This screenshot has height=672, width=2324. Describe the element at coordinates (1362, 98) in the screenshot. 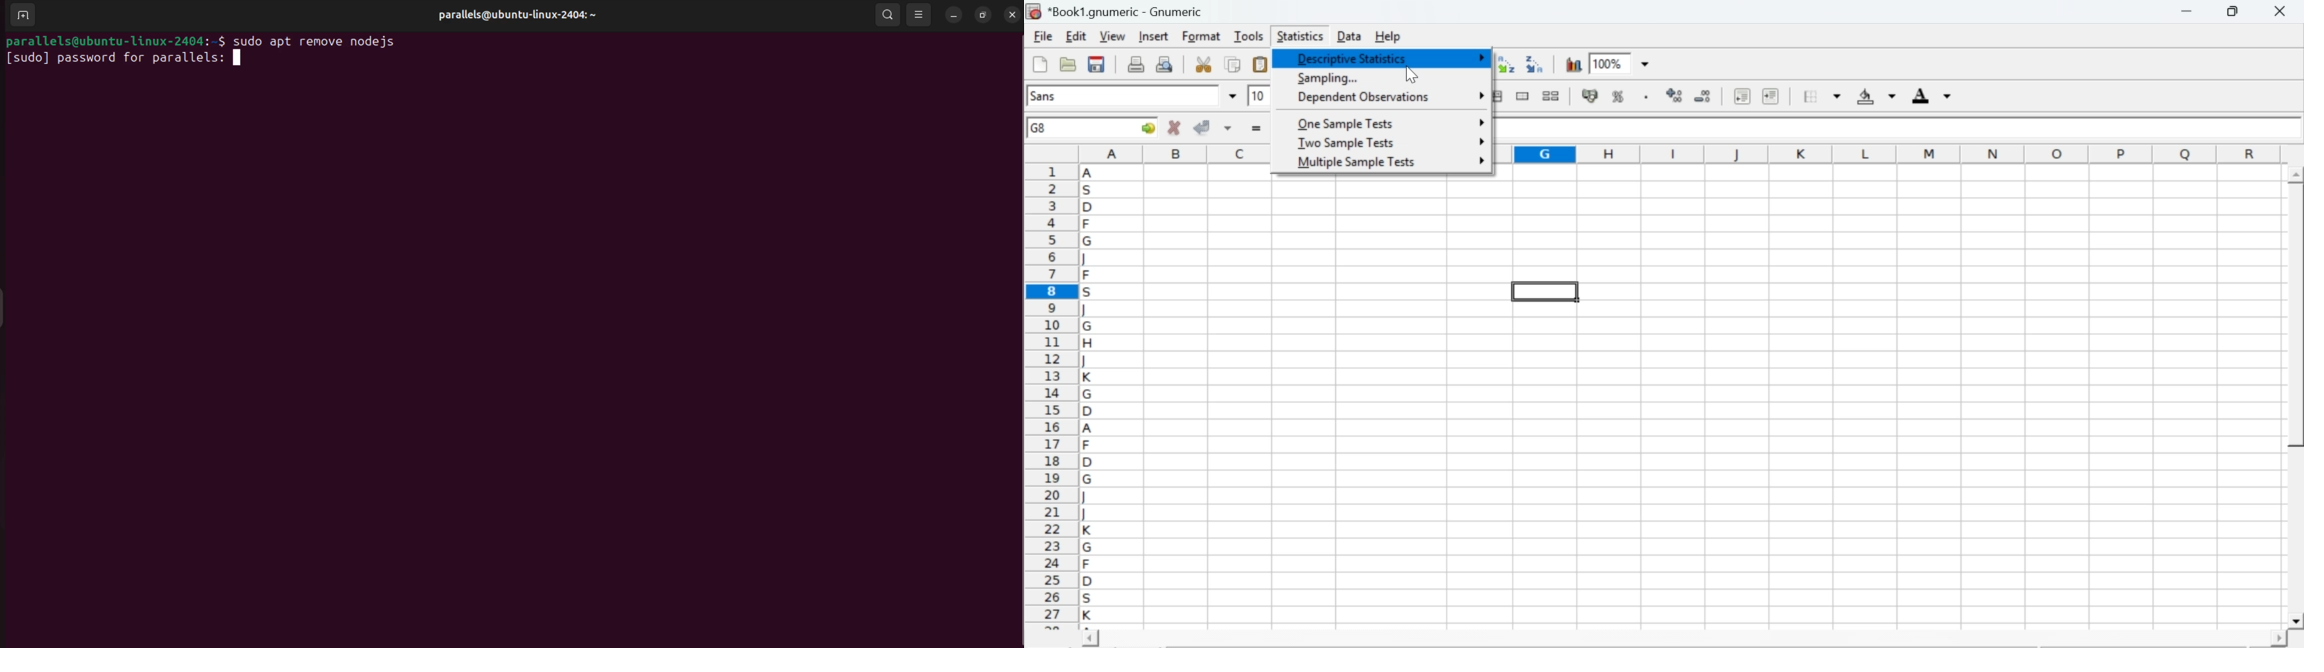

I see `dependent observations` at that location.